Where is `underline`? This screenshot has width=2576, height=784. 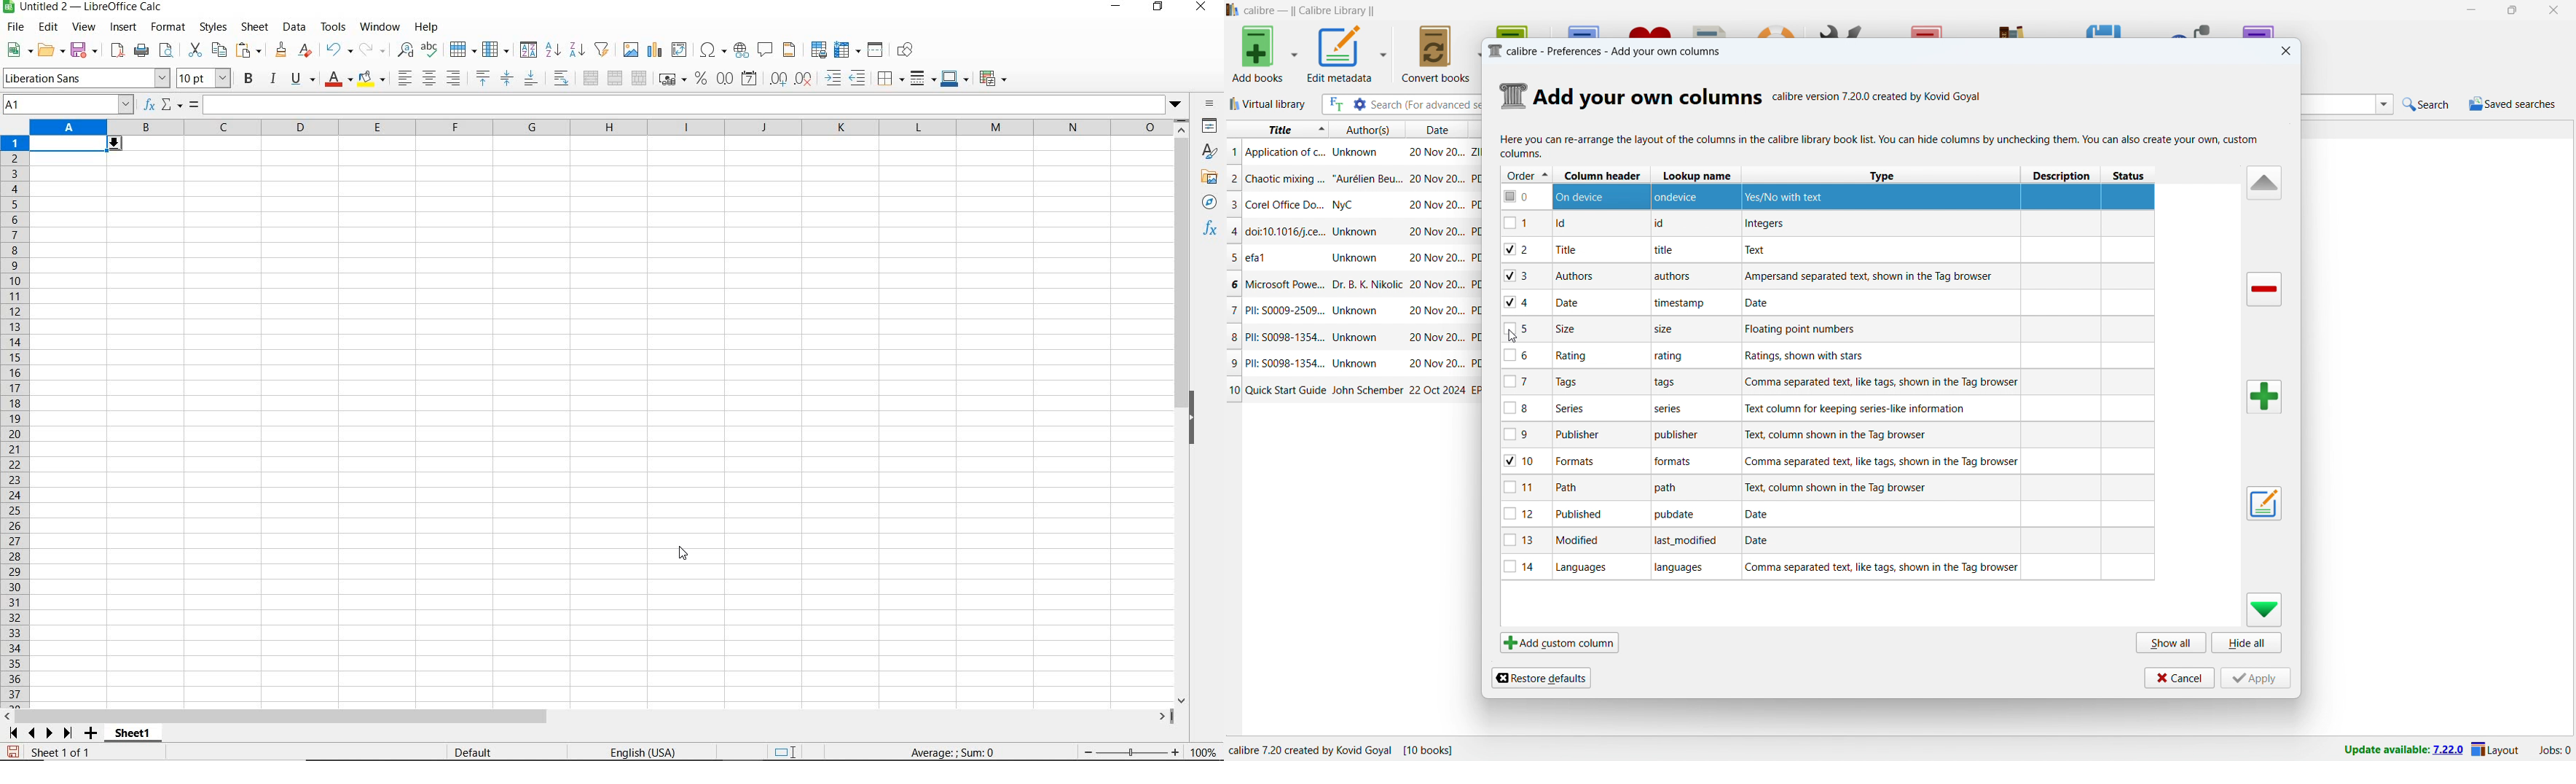
underline is located at coordinates (303, 80).